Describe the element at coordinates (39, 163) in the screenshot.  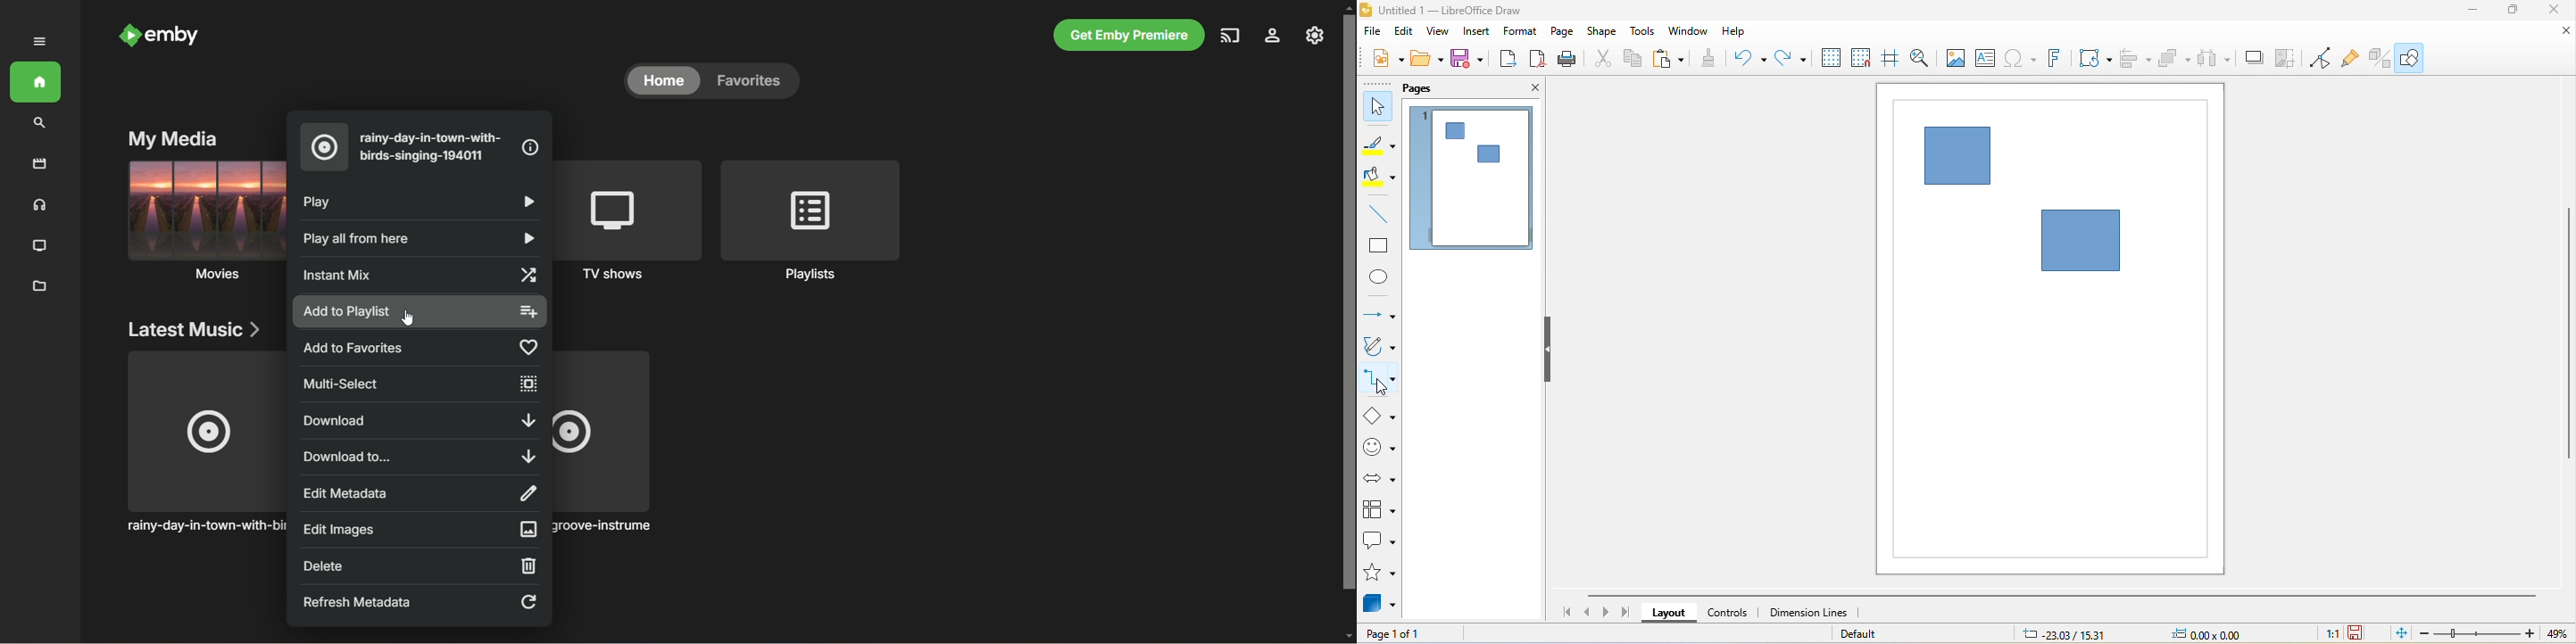
I see `movies` at that location.